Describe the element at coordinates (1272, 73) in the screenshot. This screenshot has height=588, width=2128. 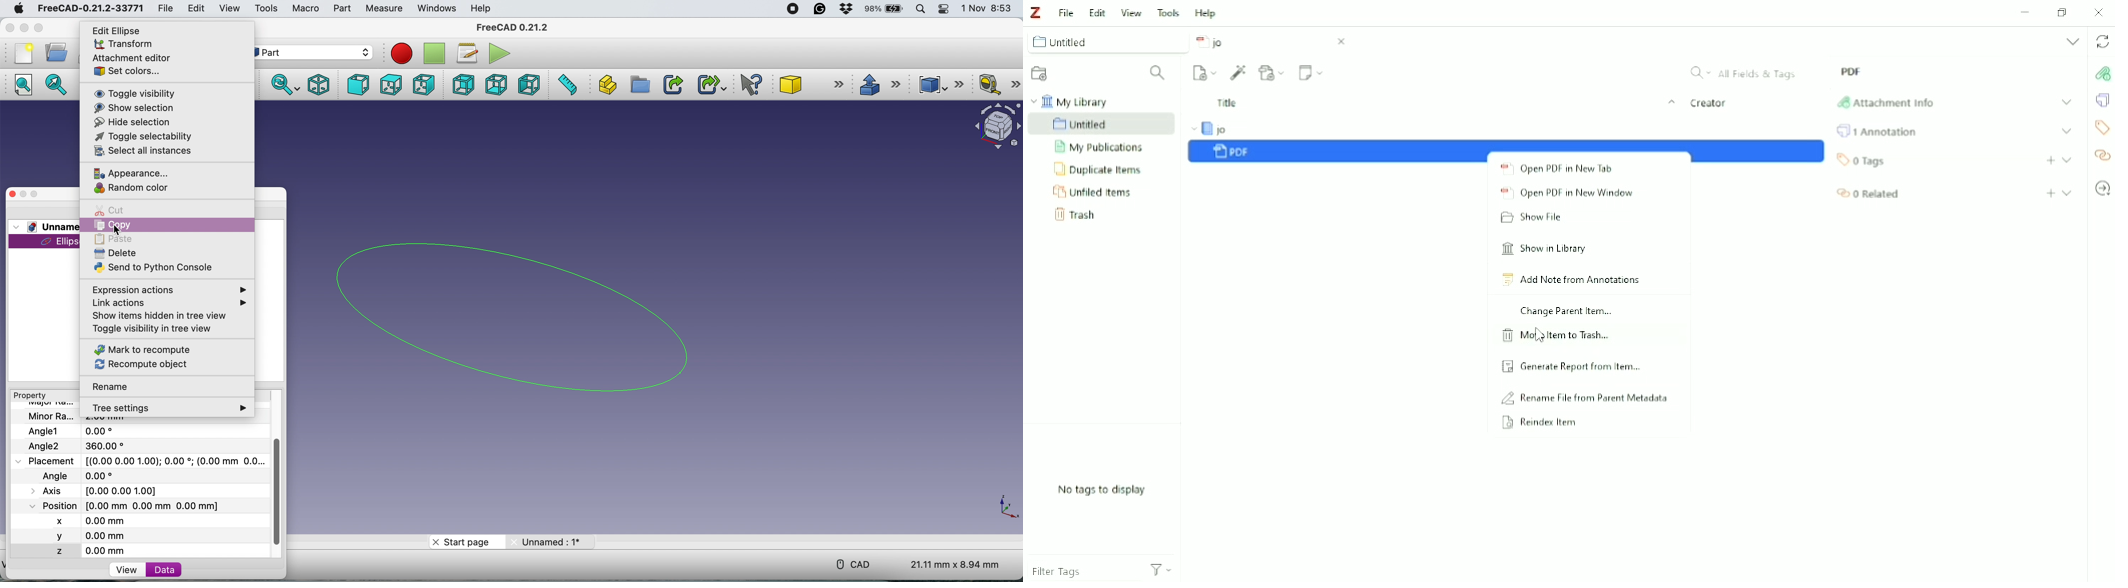
I see `Add Attachment` at that location.